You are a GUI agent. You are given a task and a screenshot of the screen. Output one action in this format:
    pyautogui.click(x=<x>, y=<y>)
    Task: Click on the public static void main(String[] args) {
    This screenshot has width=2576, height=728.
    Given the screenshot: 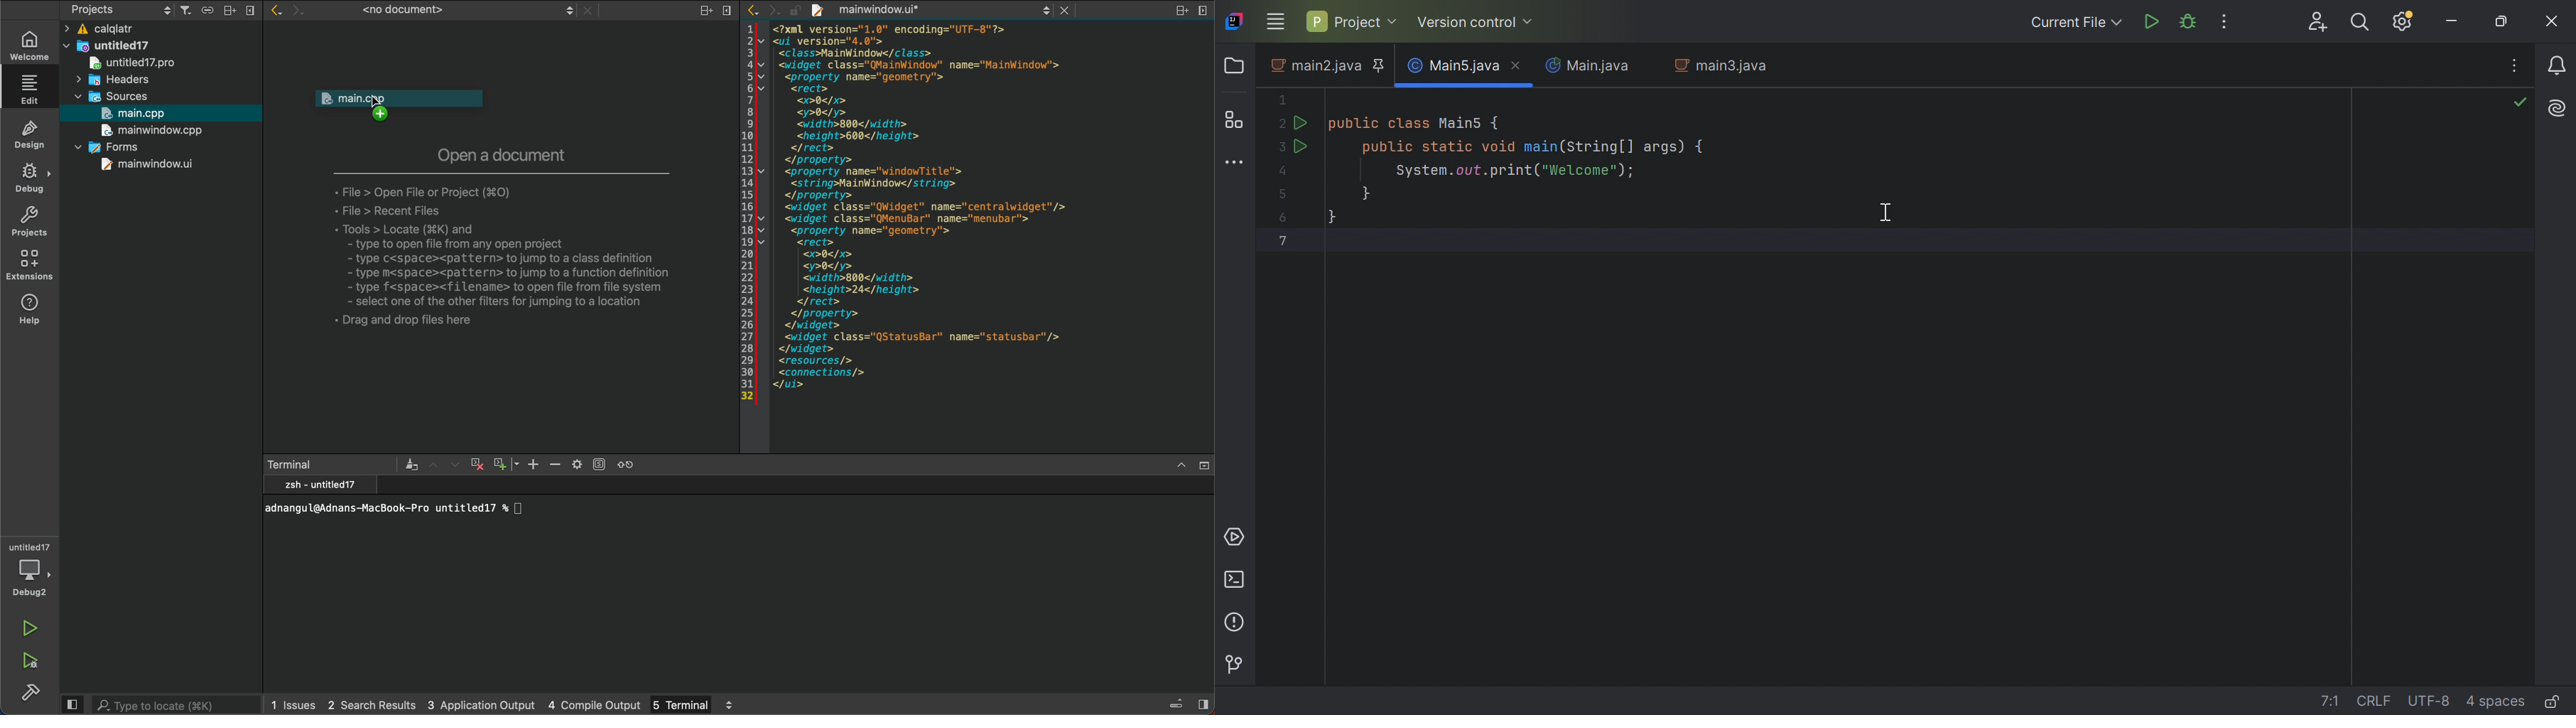 What is the action you would take?
    pyautogui.click(x=1532, y=146)
    